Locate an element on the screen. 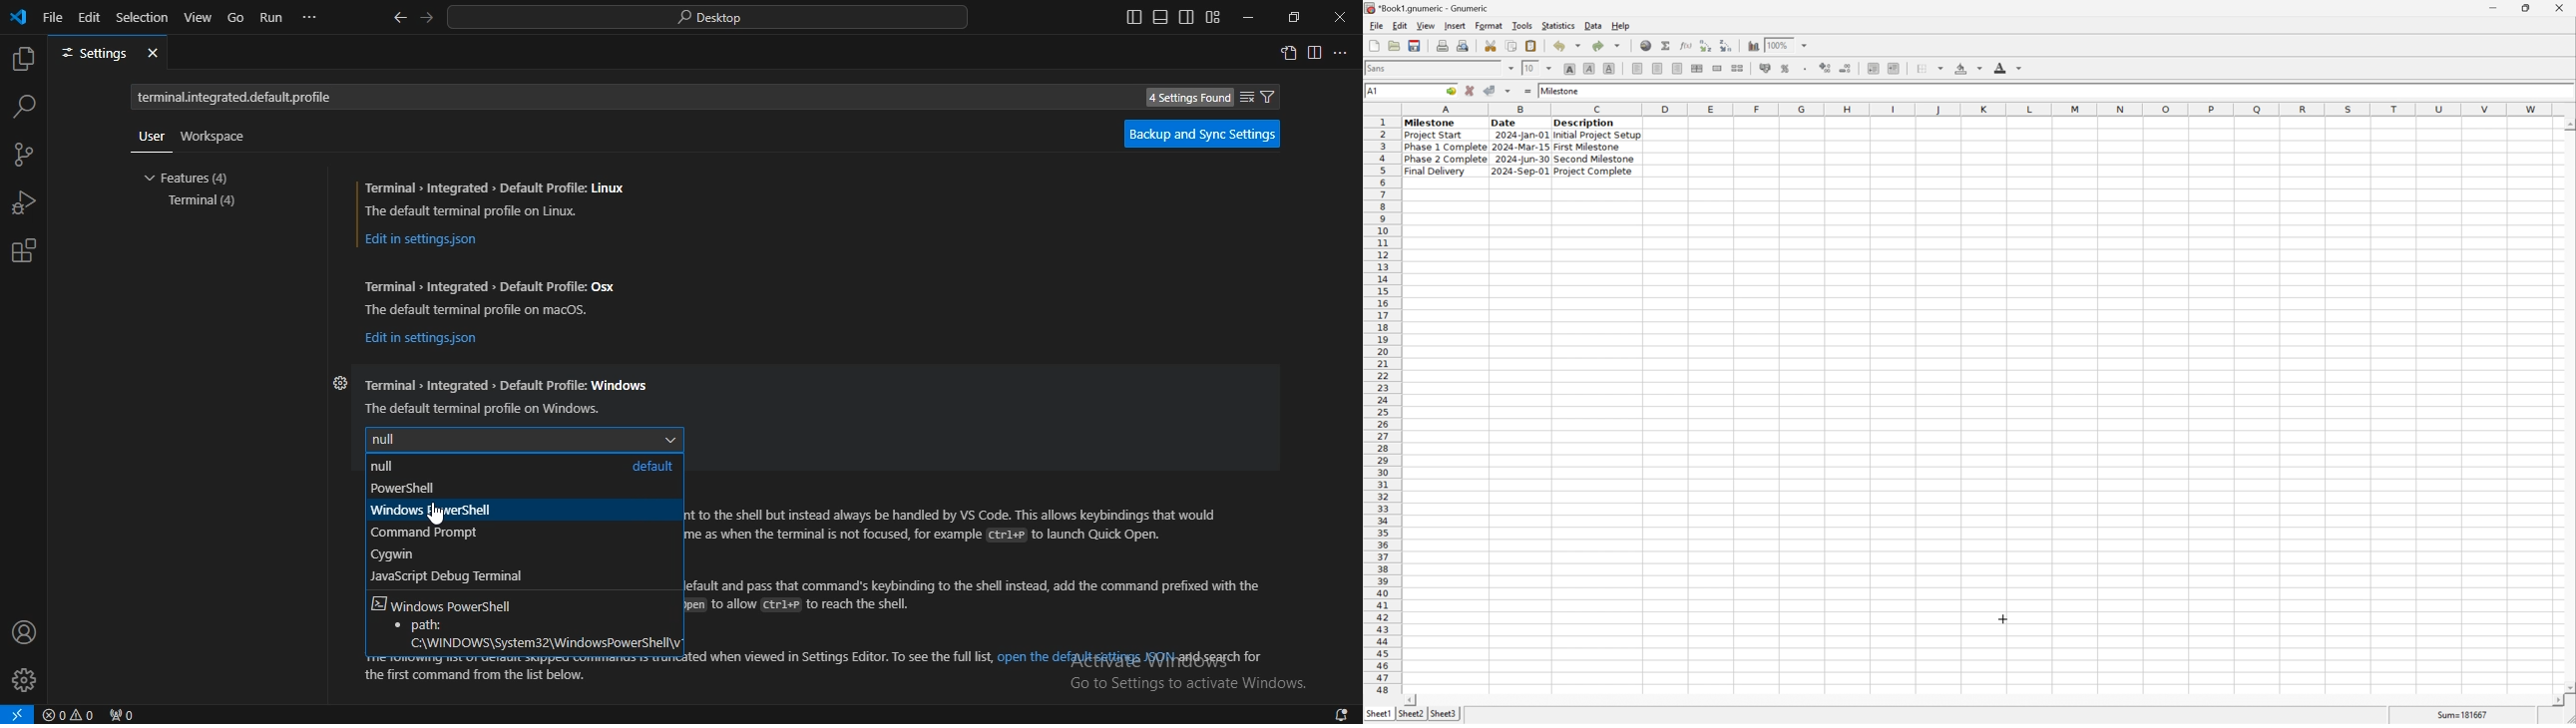 The width and height of the screenshot is (2576, 728). italic is located at coordinates (1590, 68).